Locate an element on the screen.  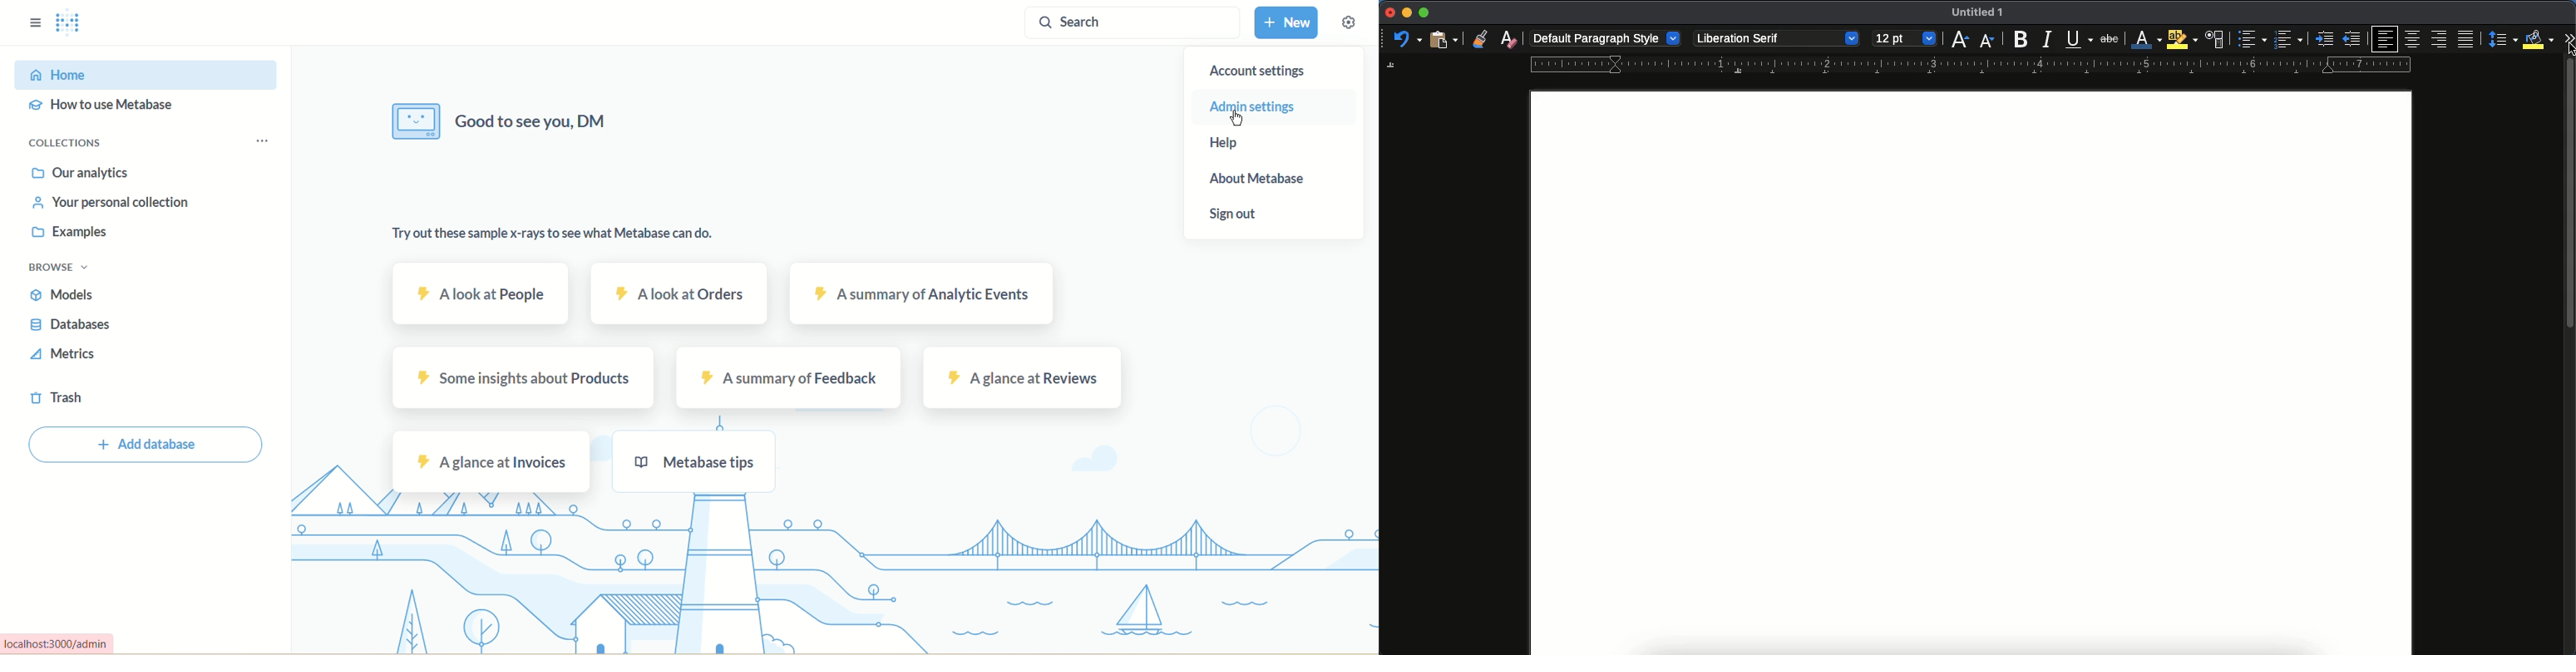
12 pt - size is located at coordinates (1903, 39).